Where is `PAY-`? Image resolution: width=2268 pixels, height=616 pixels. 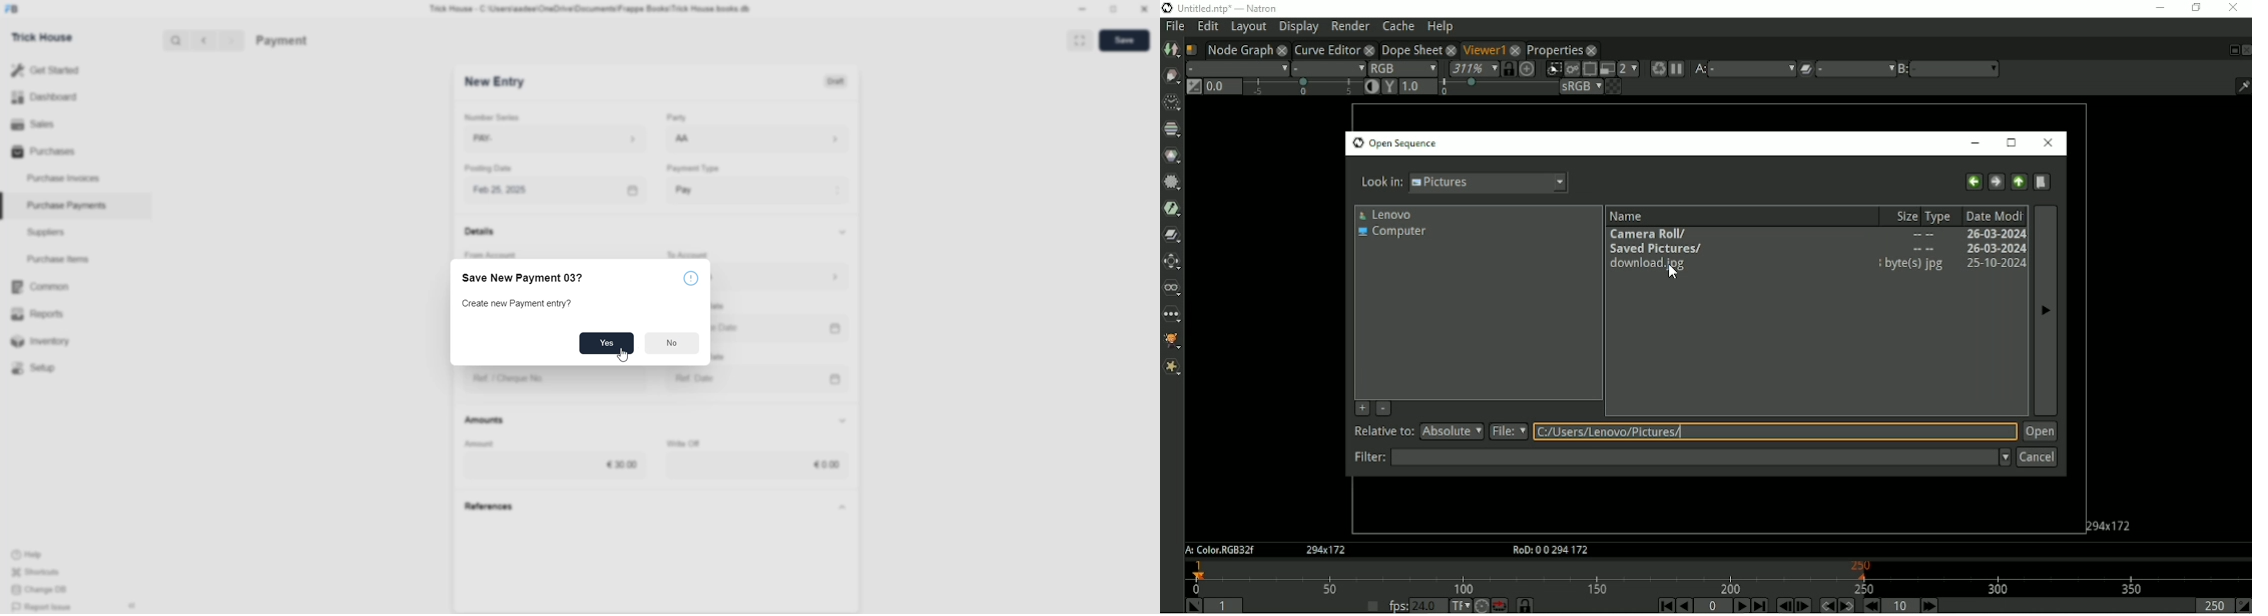 PAY- is located at coordinates (494, 140).